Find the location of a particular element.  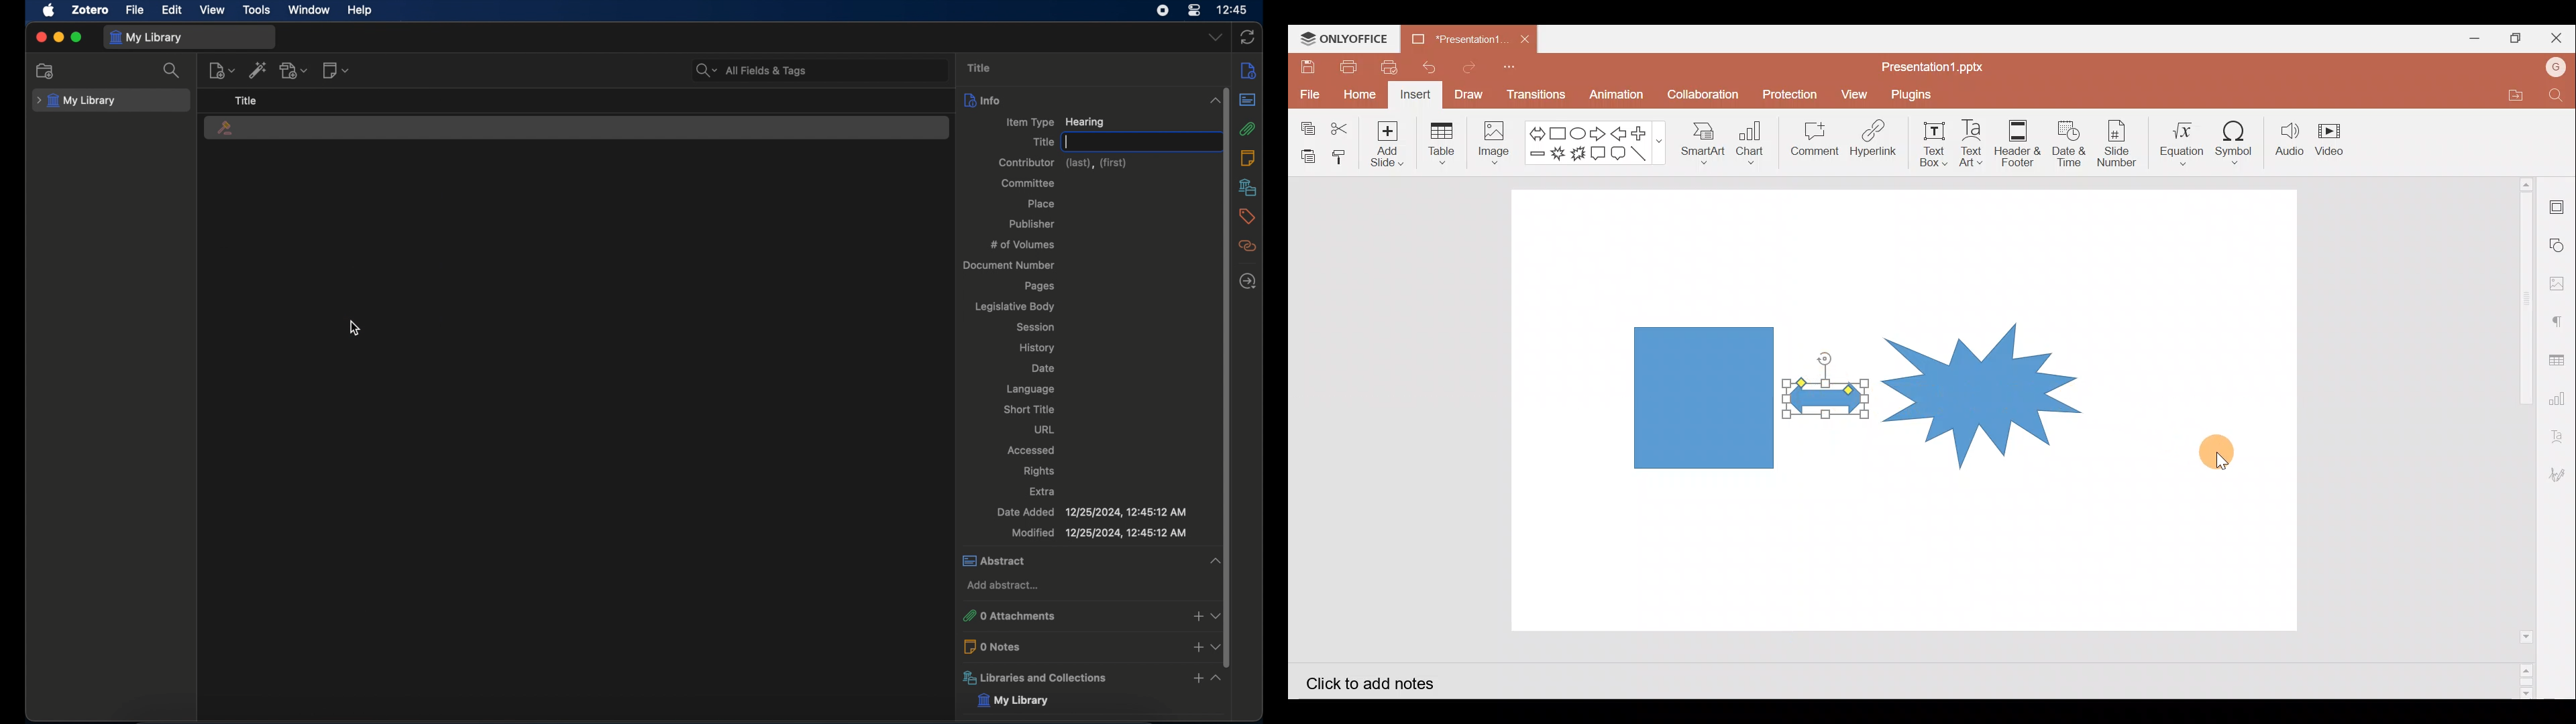

libraries and collections is located at coordinates (1092, 678).